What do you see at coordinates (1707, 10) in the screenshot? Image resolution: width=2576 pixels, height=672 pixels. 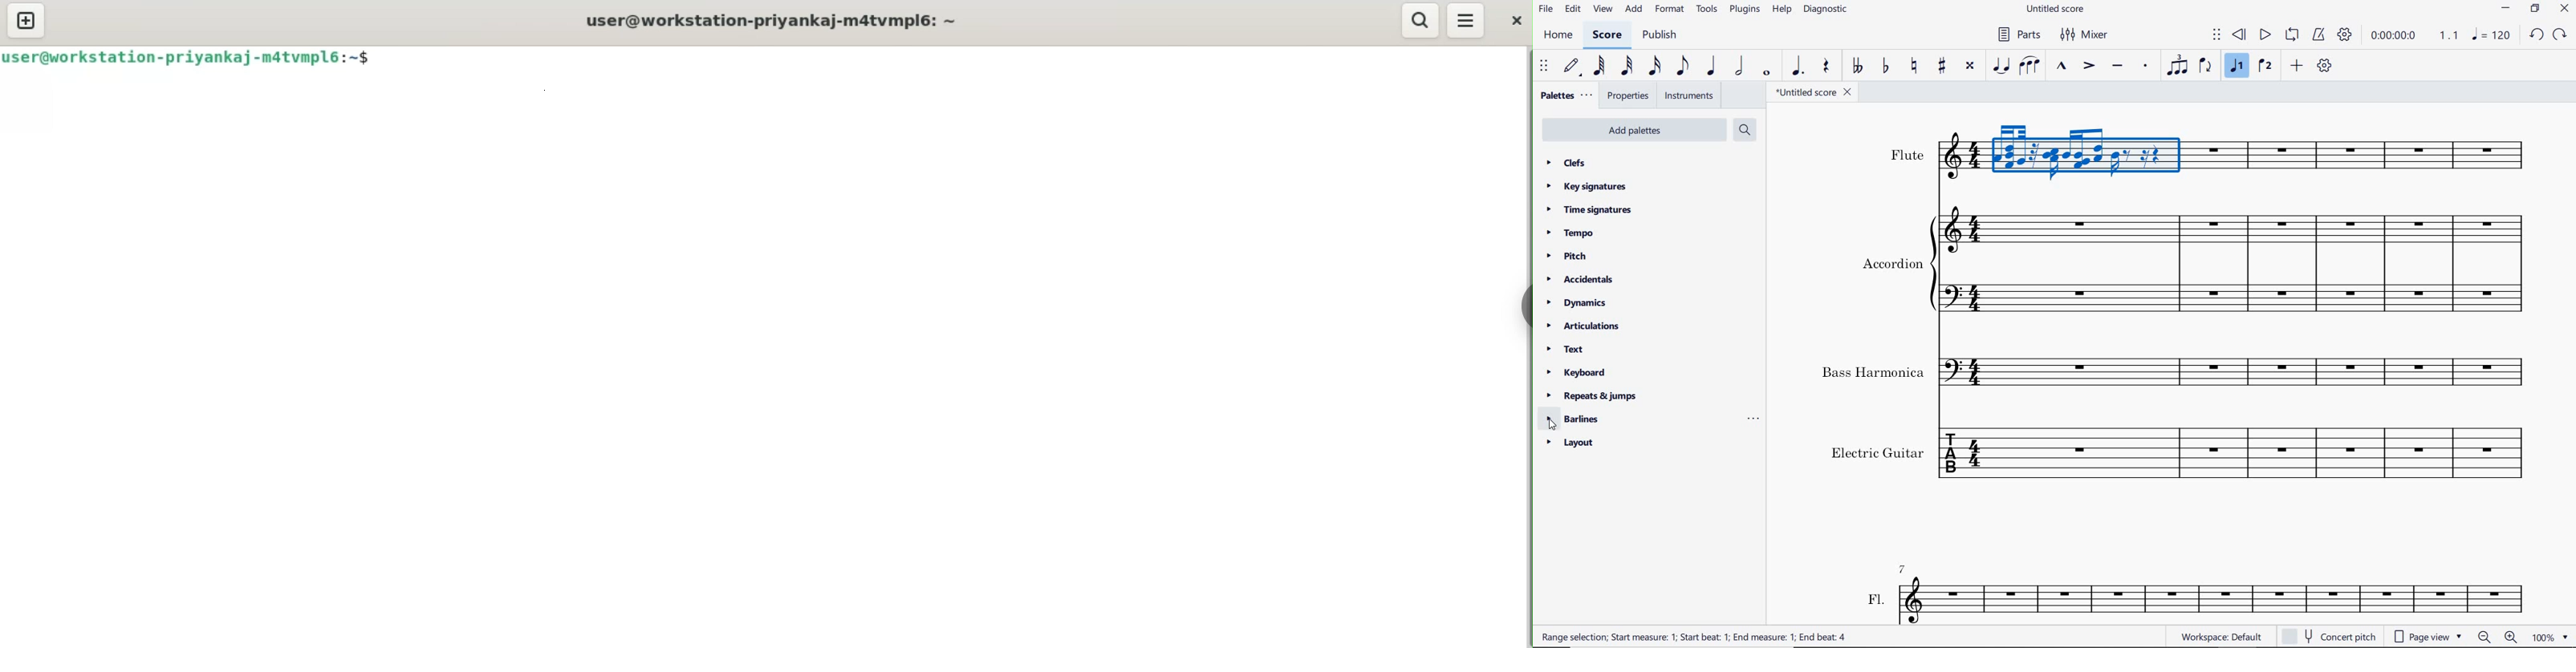 I see `tools` at bounding box center [1707, 10].